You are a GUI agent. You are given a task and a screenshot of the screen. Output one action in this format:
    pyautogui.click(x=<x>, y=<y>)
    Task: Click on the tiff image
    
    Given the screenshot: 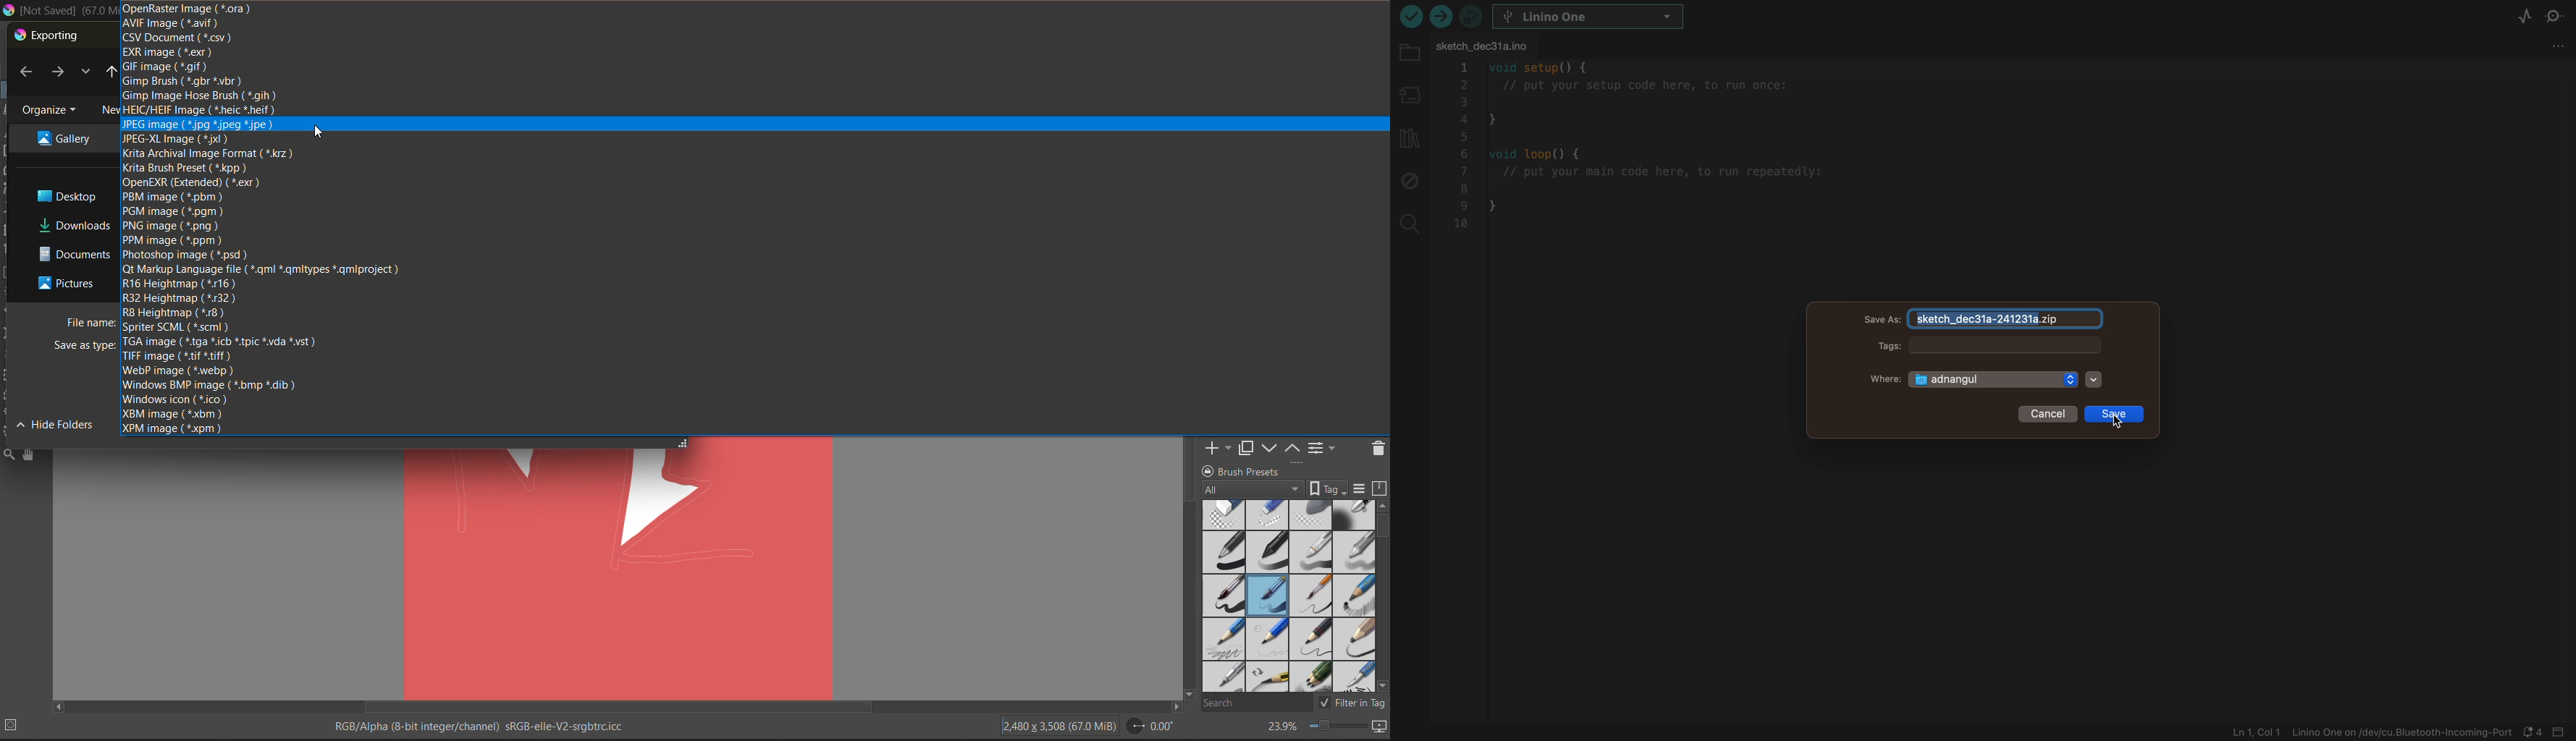 What is the action you would take?
    pyautogui.click(x=178, y=357)
    